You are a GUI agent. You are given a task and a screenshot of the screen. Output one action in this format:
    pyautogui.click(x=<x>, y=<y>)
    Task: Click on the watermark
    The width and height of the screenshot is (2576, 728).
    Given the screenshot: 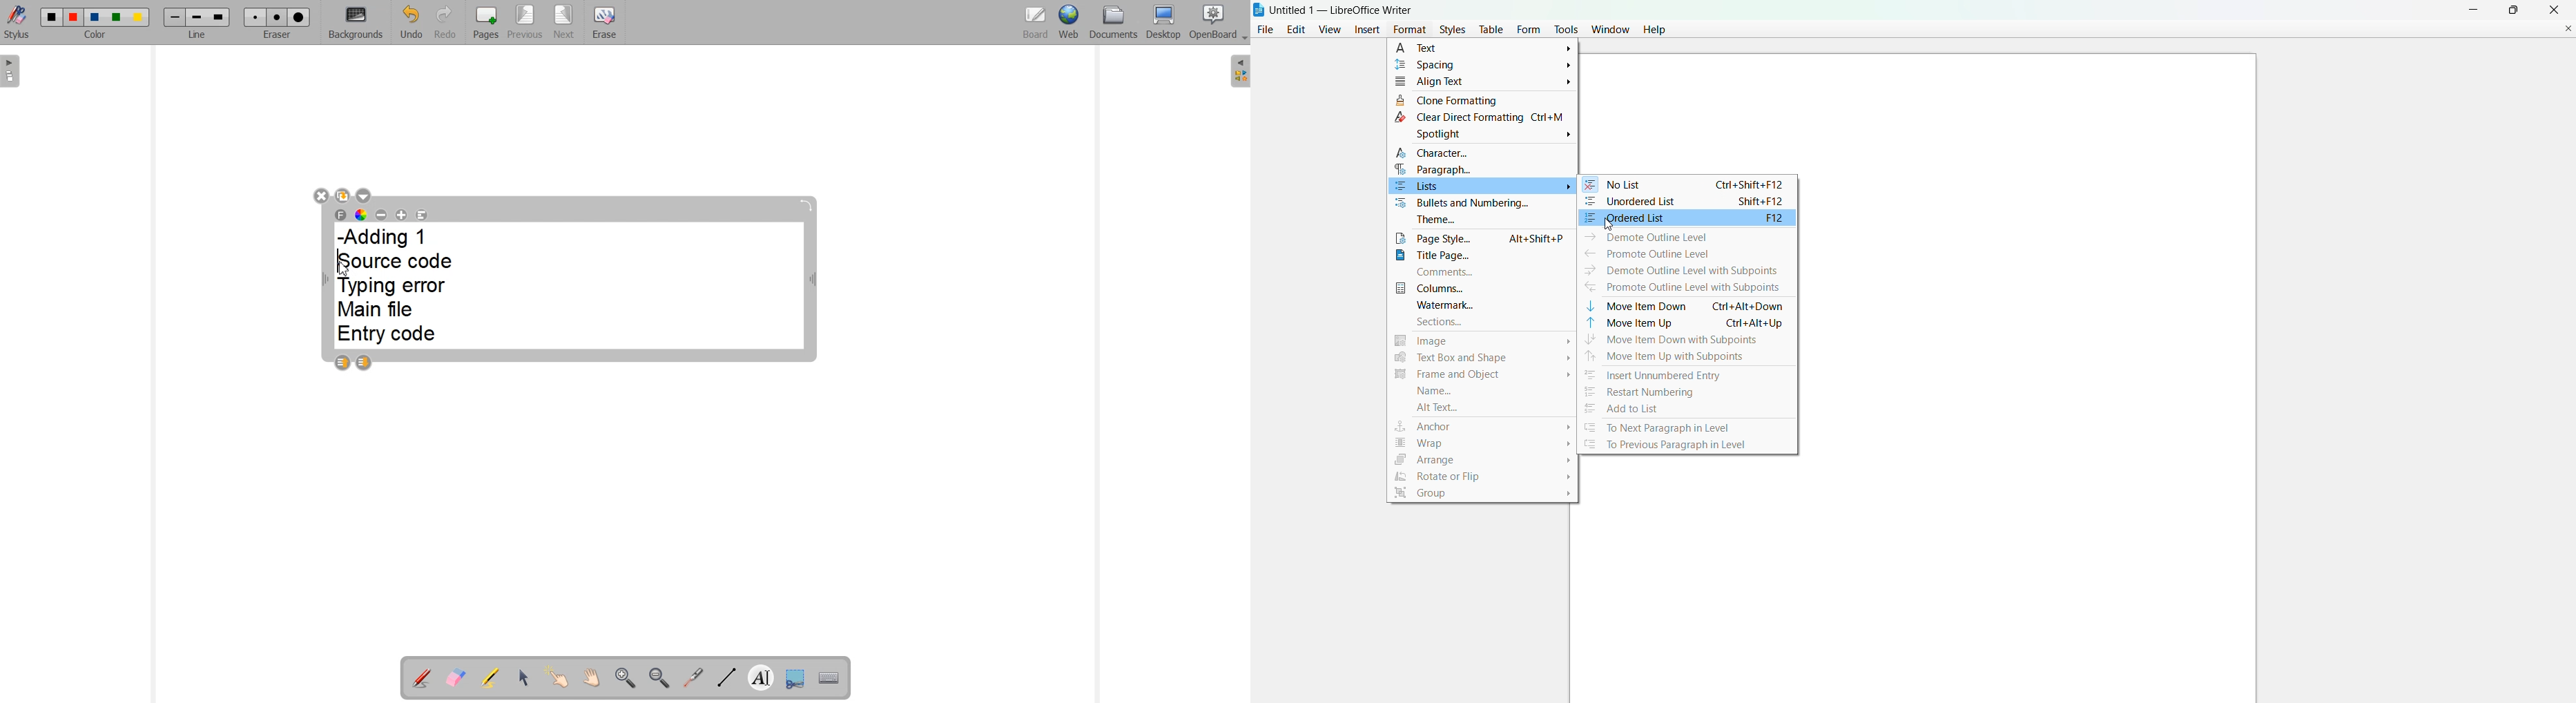 What is the action you would take?
    pyautogui.click(x=1441, y=307)
    